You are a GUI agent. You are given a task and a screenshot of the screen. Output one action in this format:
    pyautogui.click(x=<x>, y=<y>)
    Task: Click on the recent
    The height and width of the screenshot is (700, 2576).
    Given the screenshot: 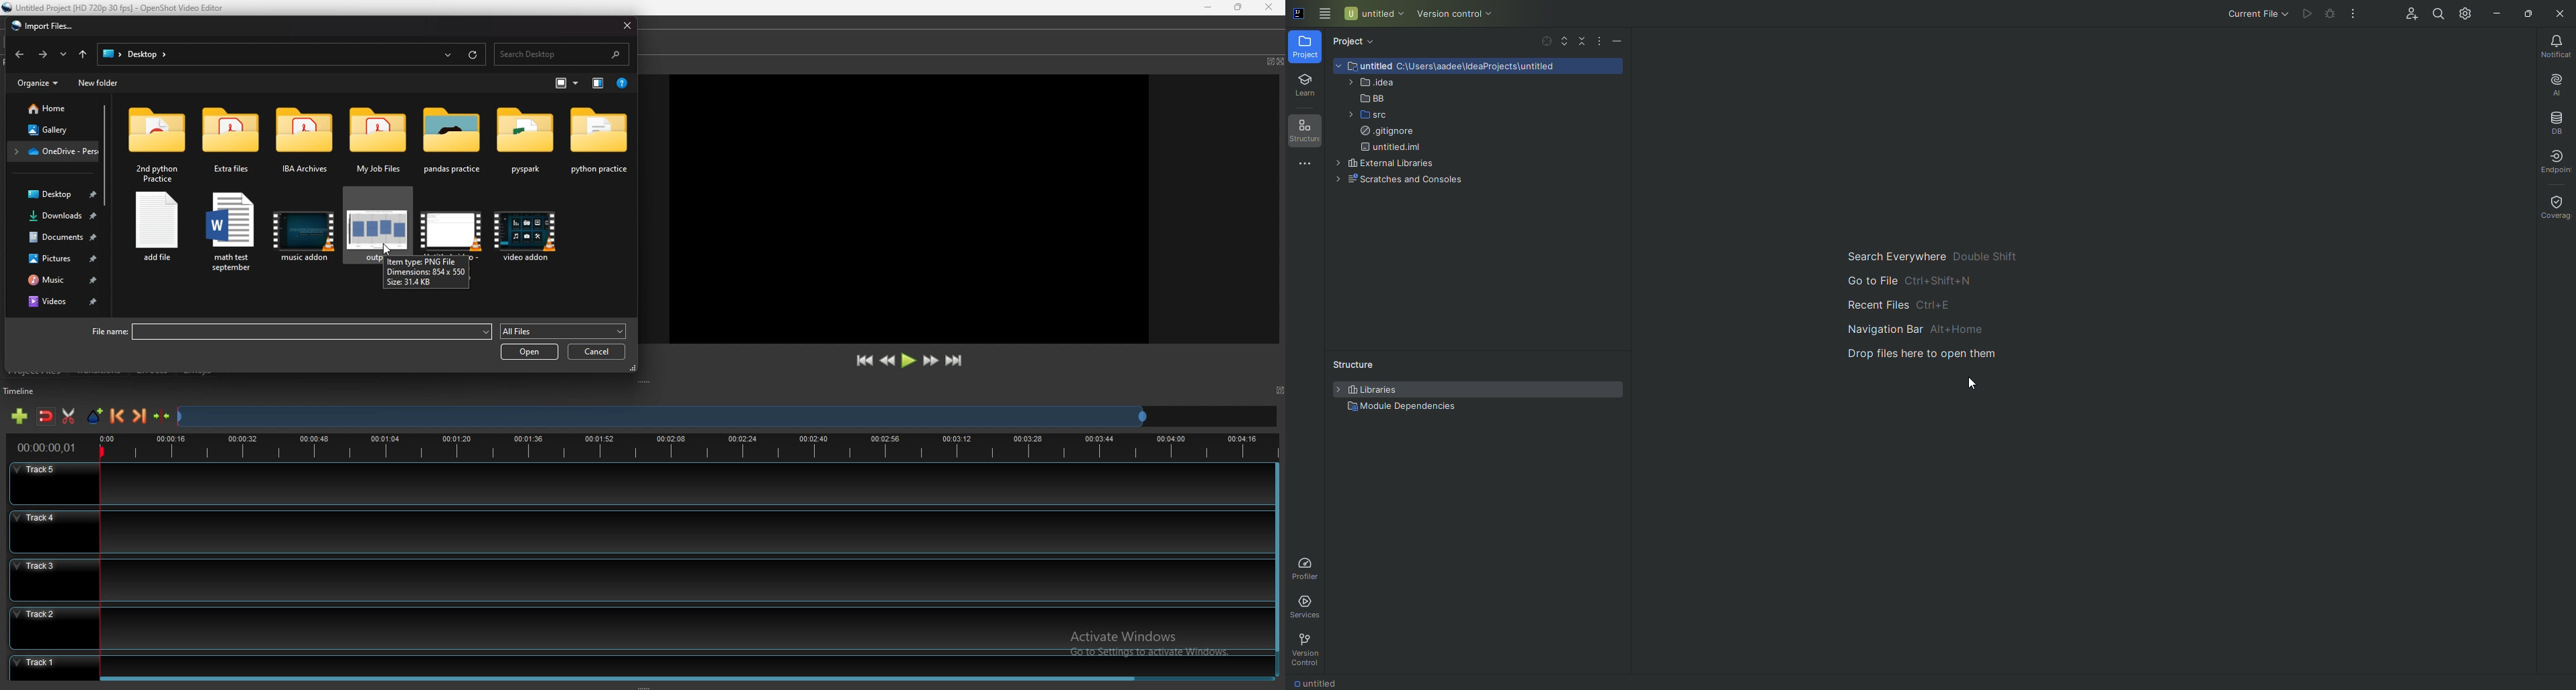 What is the action you would take?
    pyautogui.click(x=64, y=54)
    